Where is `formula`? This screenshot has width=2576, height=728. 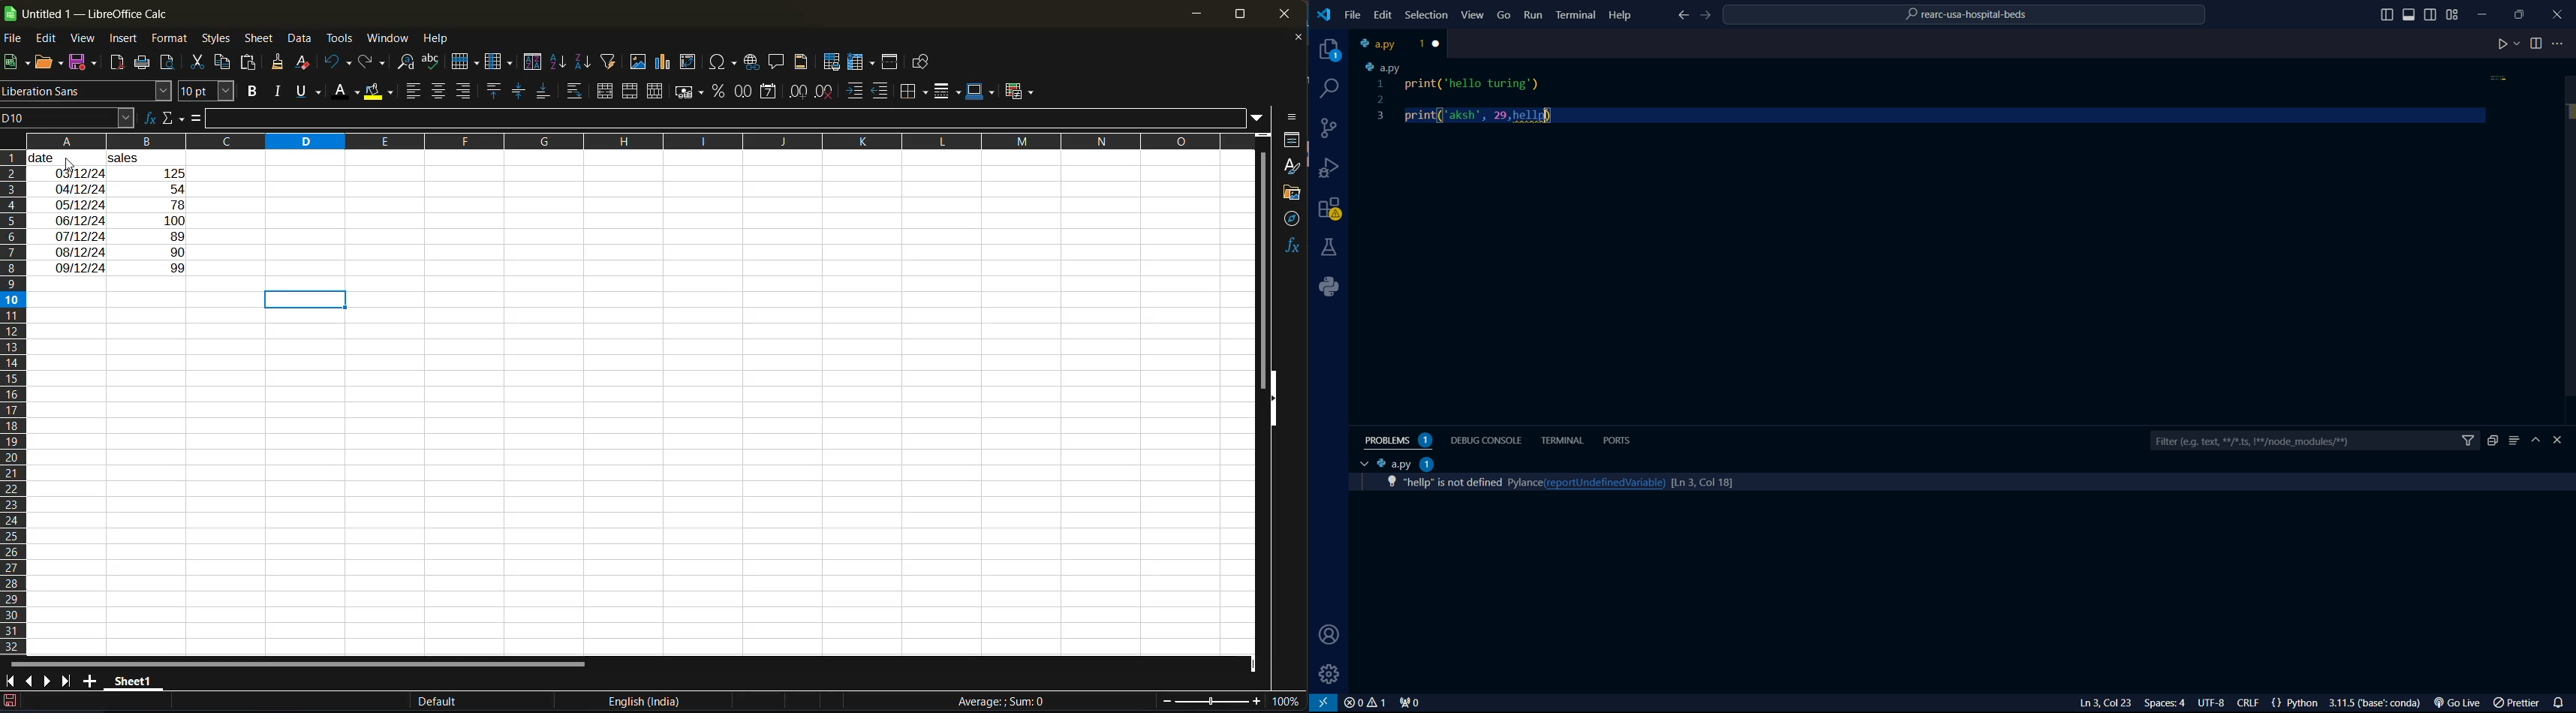 formula is located at coordinates (197, 118).